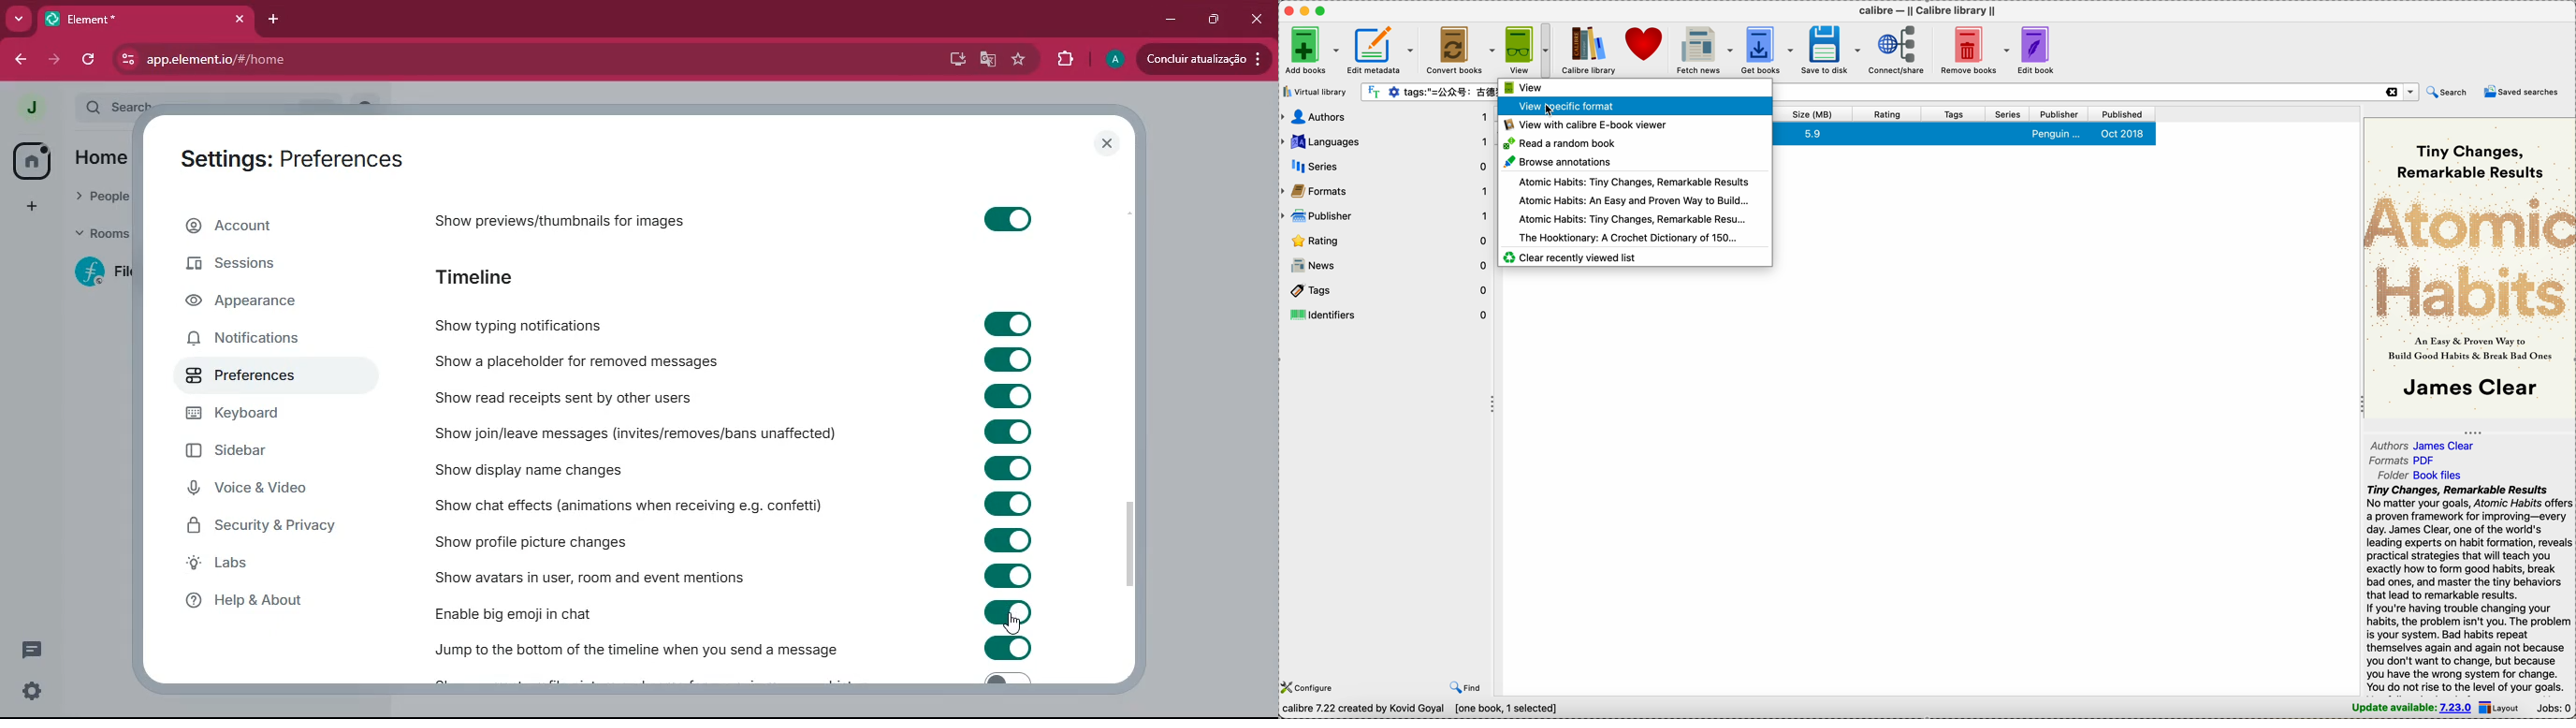 The width and height of the screenshot is (2576, 728). What do you see at coordinates (2447, 92) in the screenshot?
I see `search` at bounding box center [2447, 92].